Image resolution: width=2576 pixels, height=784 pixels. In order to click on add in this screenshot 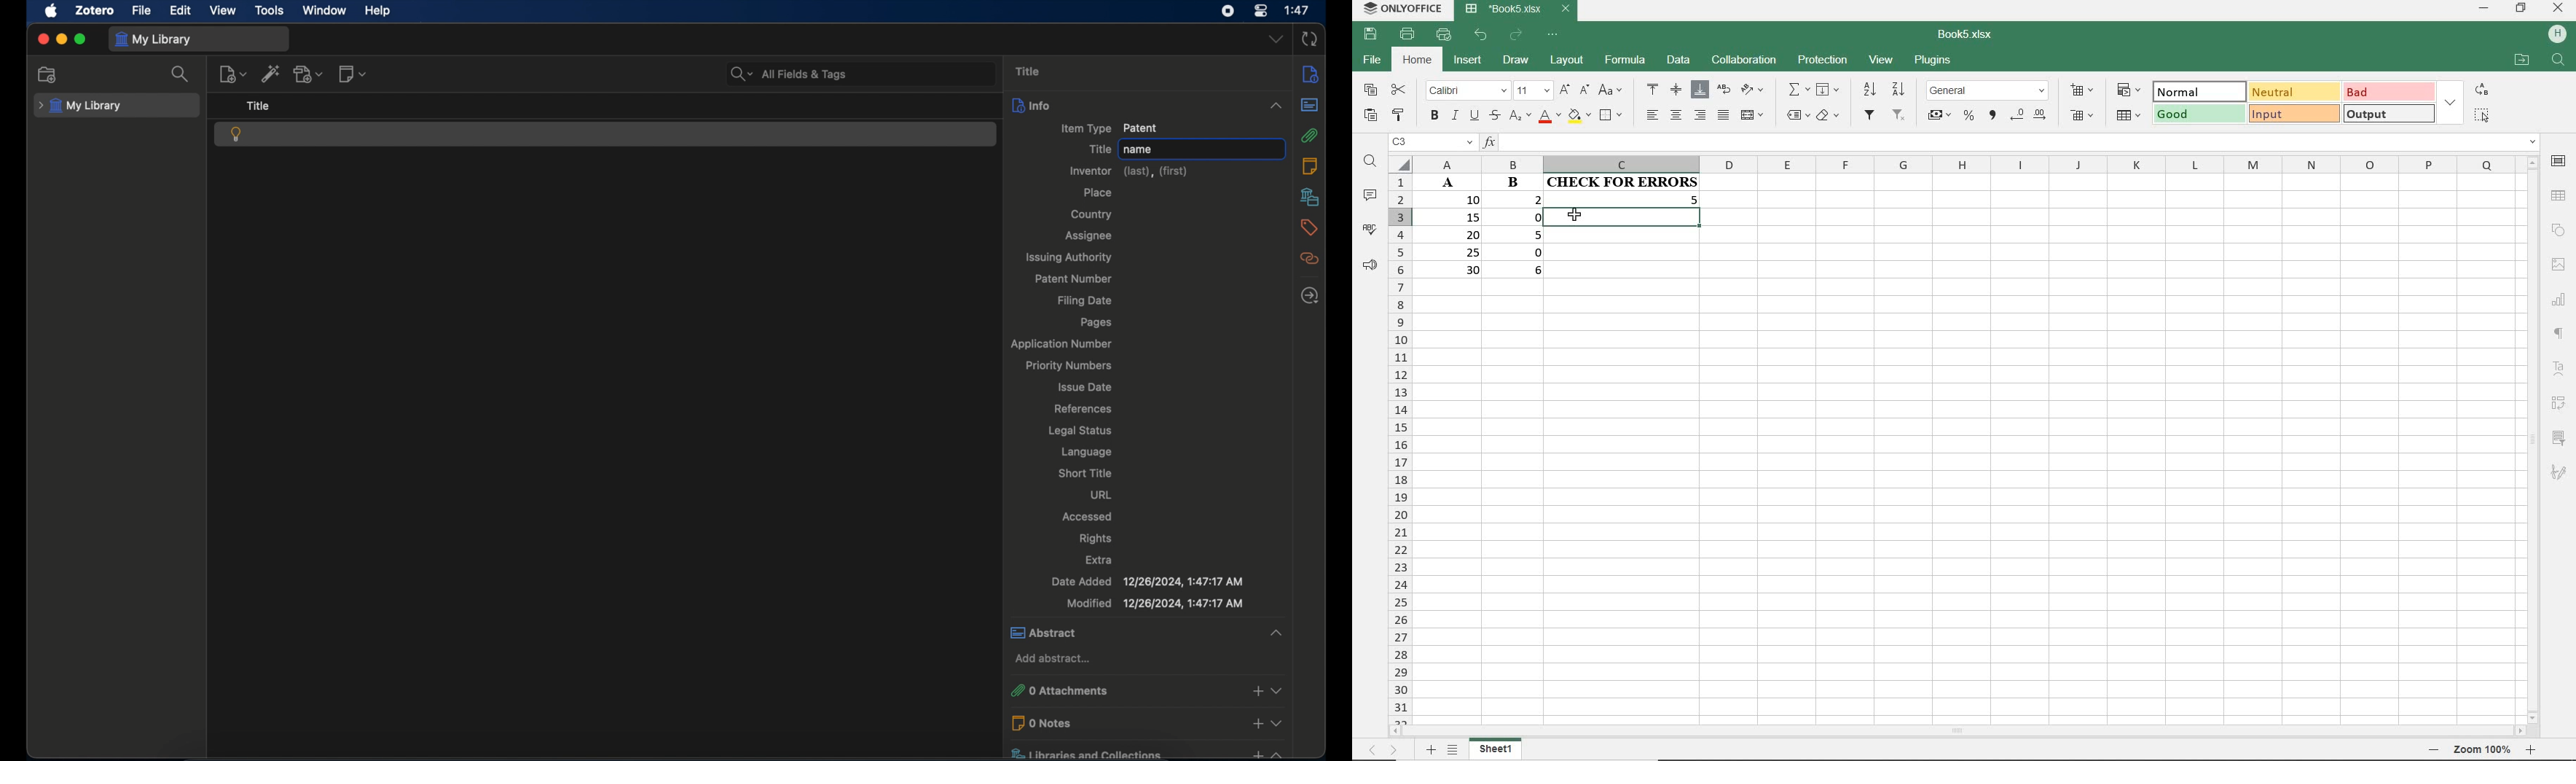, I will do `click(1257, 688)`.